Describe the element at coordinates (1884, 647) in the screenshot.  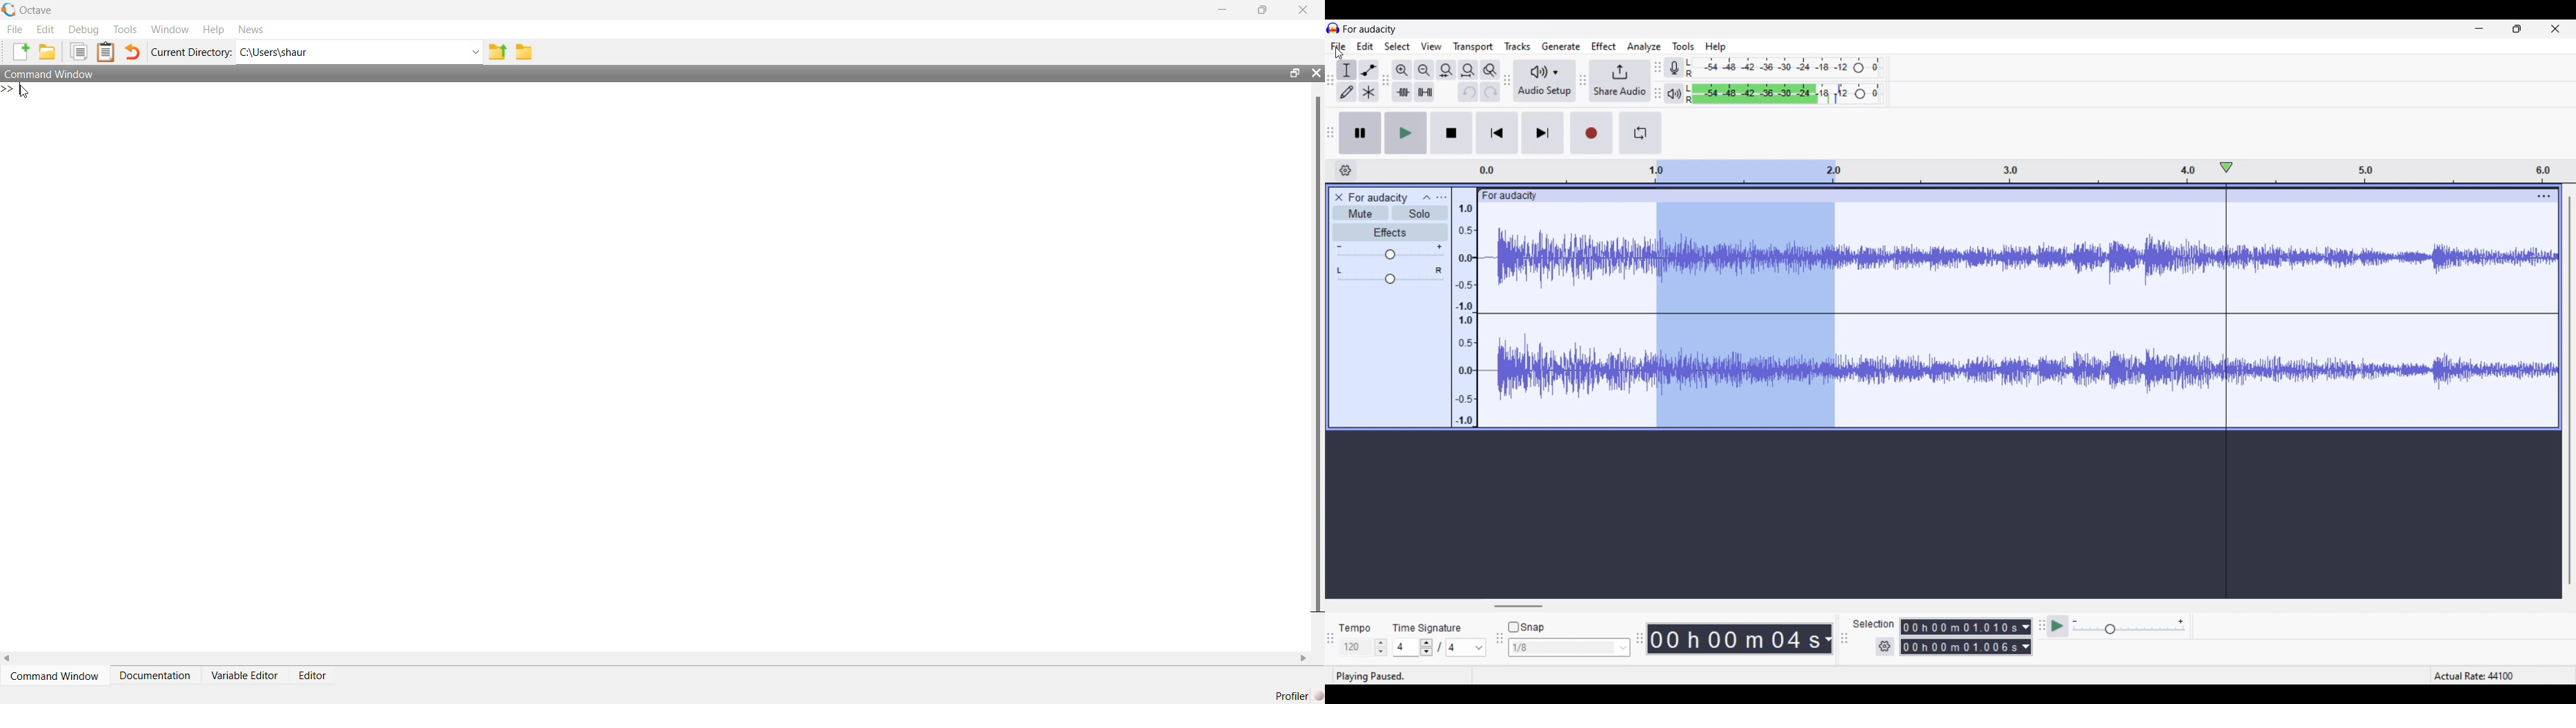
I see `Selection duration settings` at that location.